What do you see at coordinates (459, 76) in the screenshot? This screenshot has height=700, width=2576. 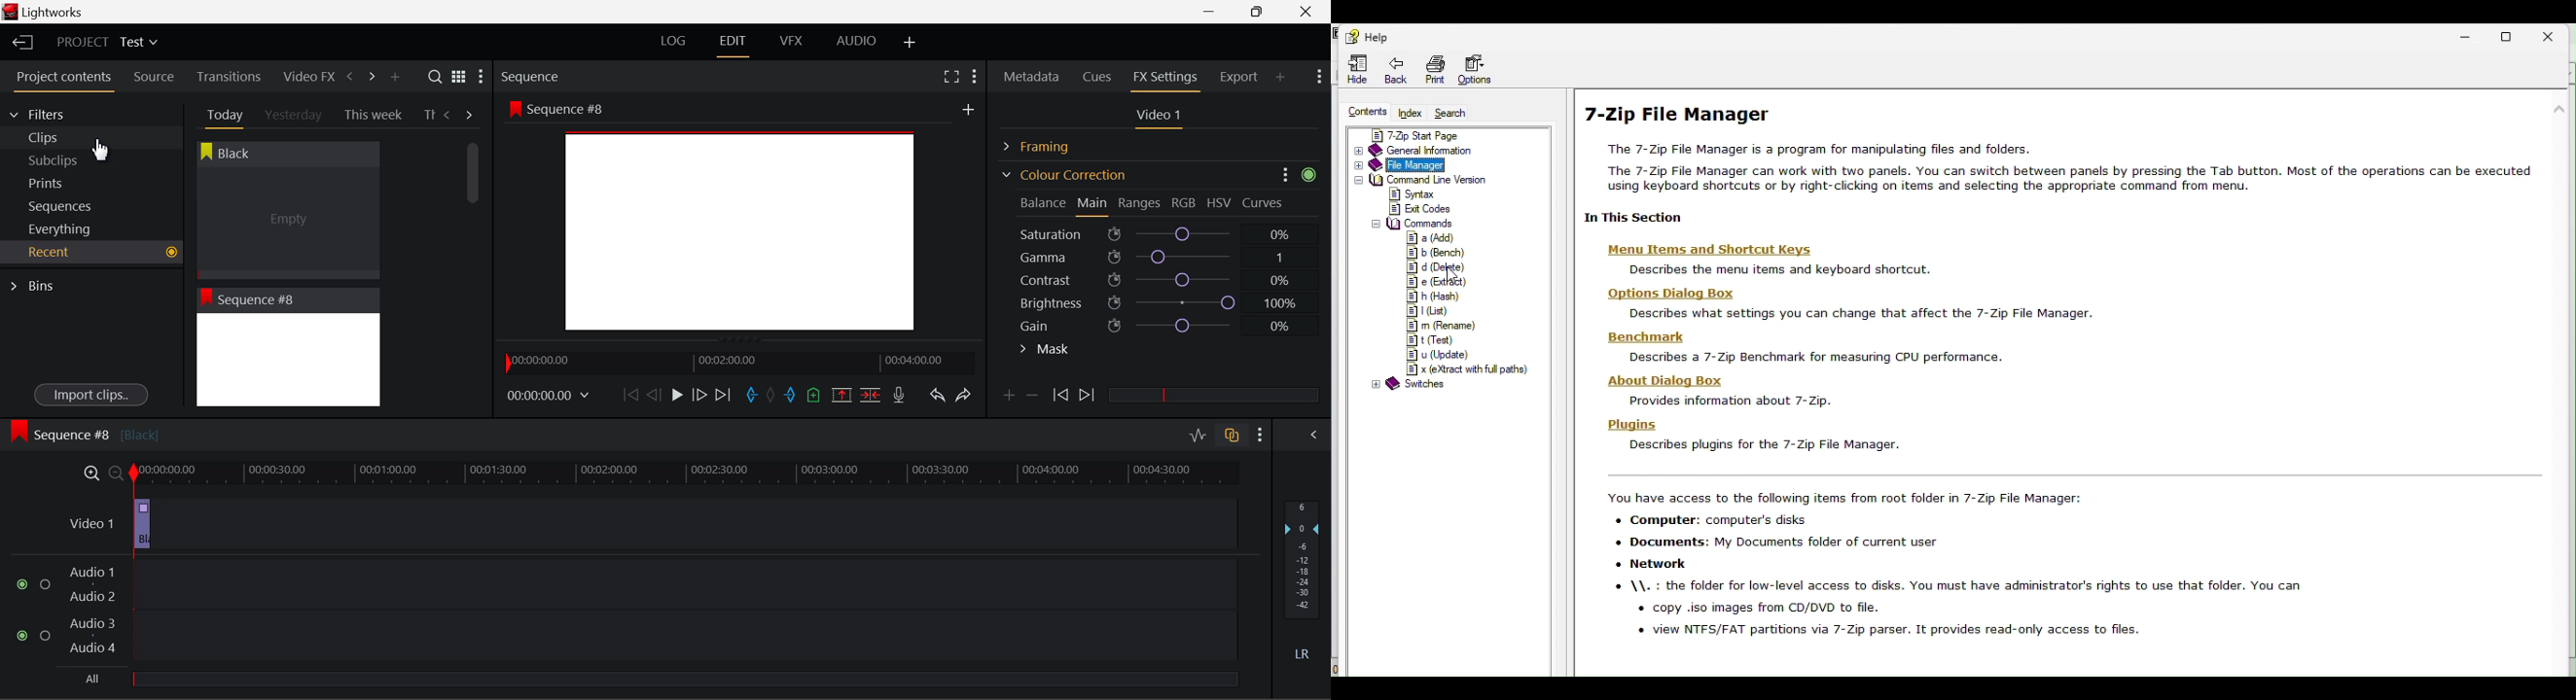 I see `Toggle list and title view` at bounding box center [459, 76].